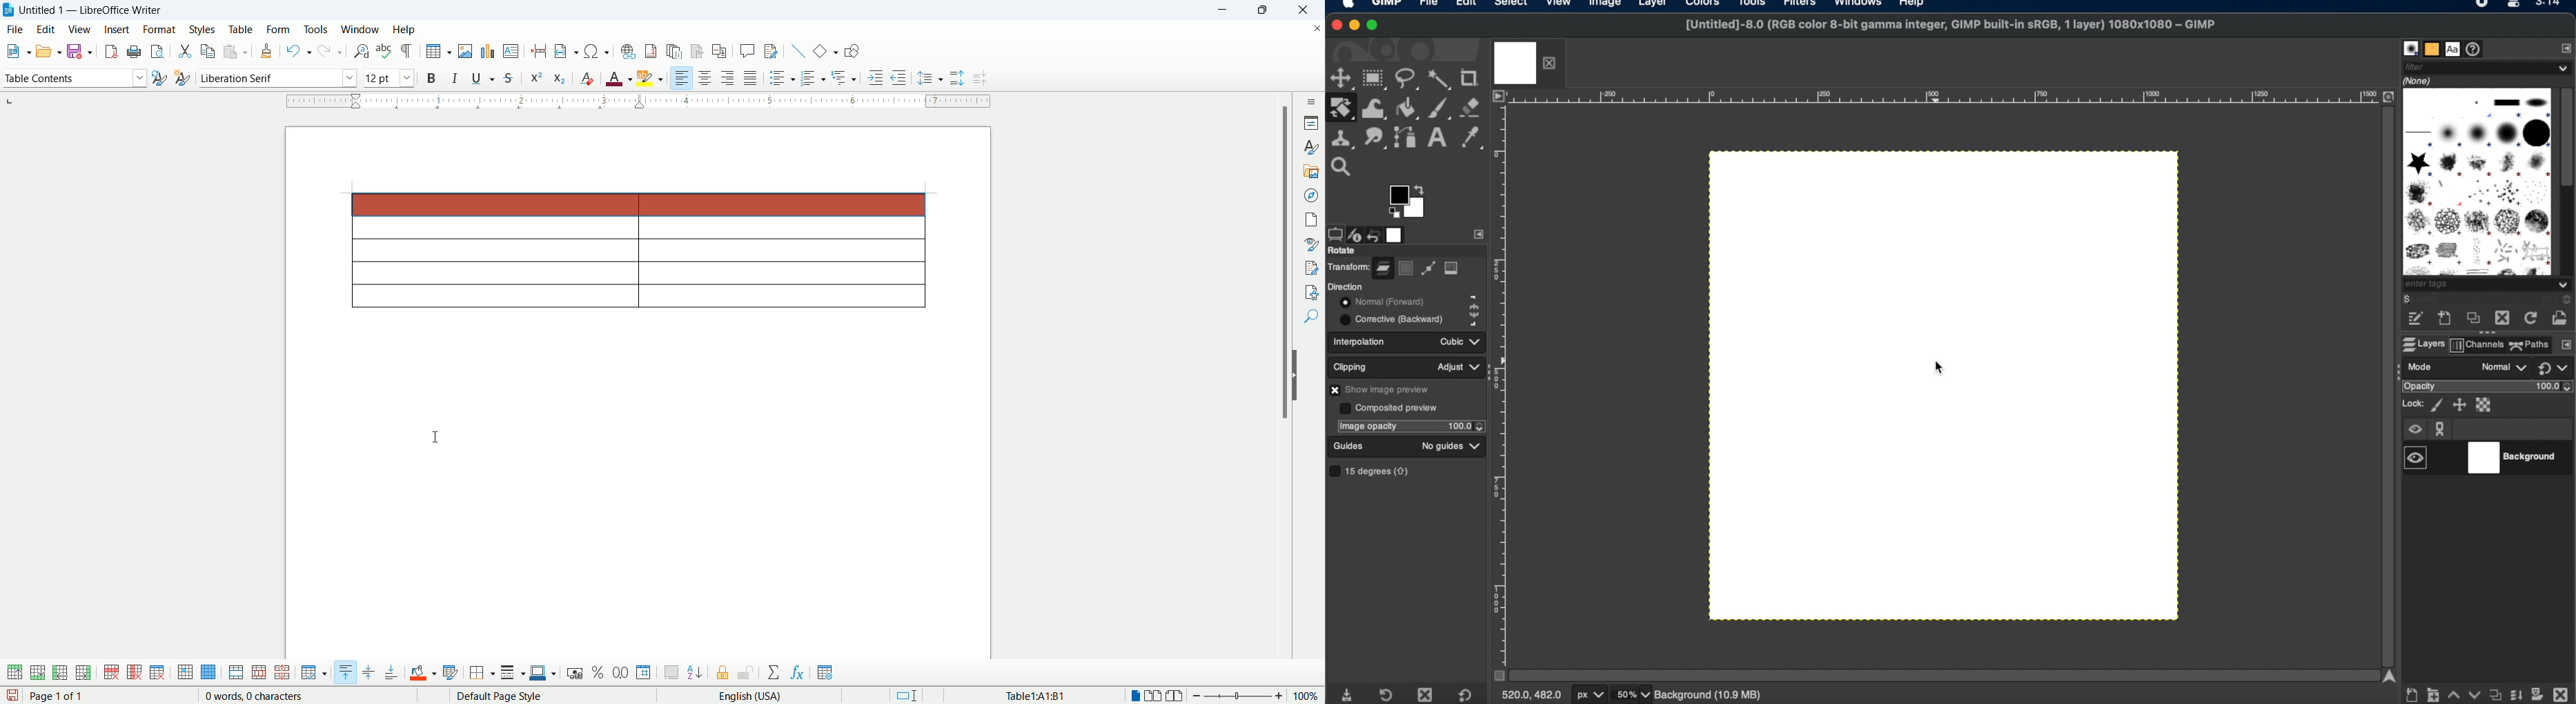 This screenshot has height=728, width=2576. Describe the element at coordinates (1311, 244) in the screenshot. I see `style inspector` at that location.